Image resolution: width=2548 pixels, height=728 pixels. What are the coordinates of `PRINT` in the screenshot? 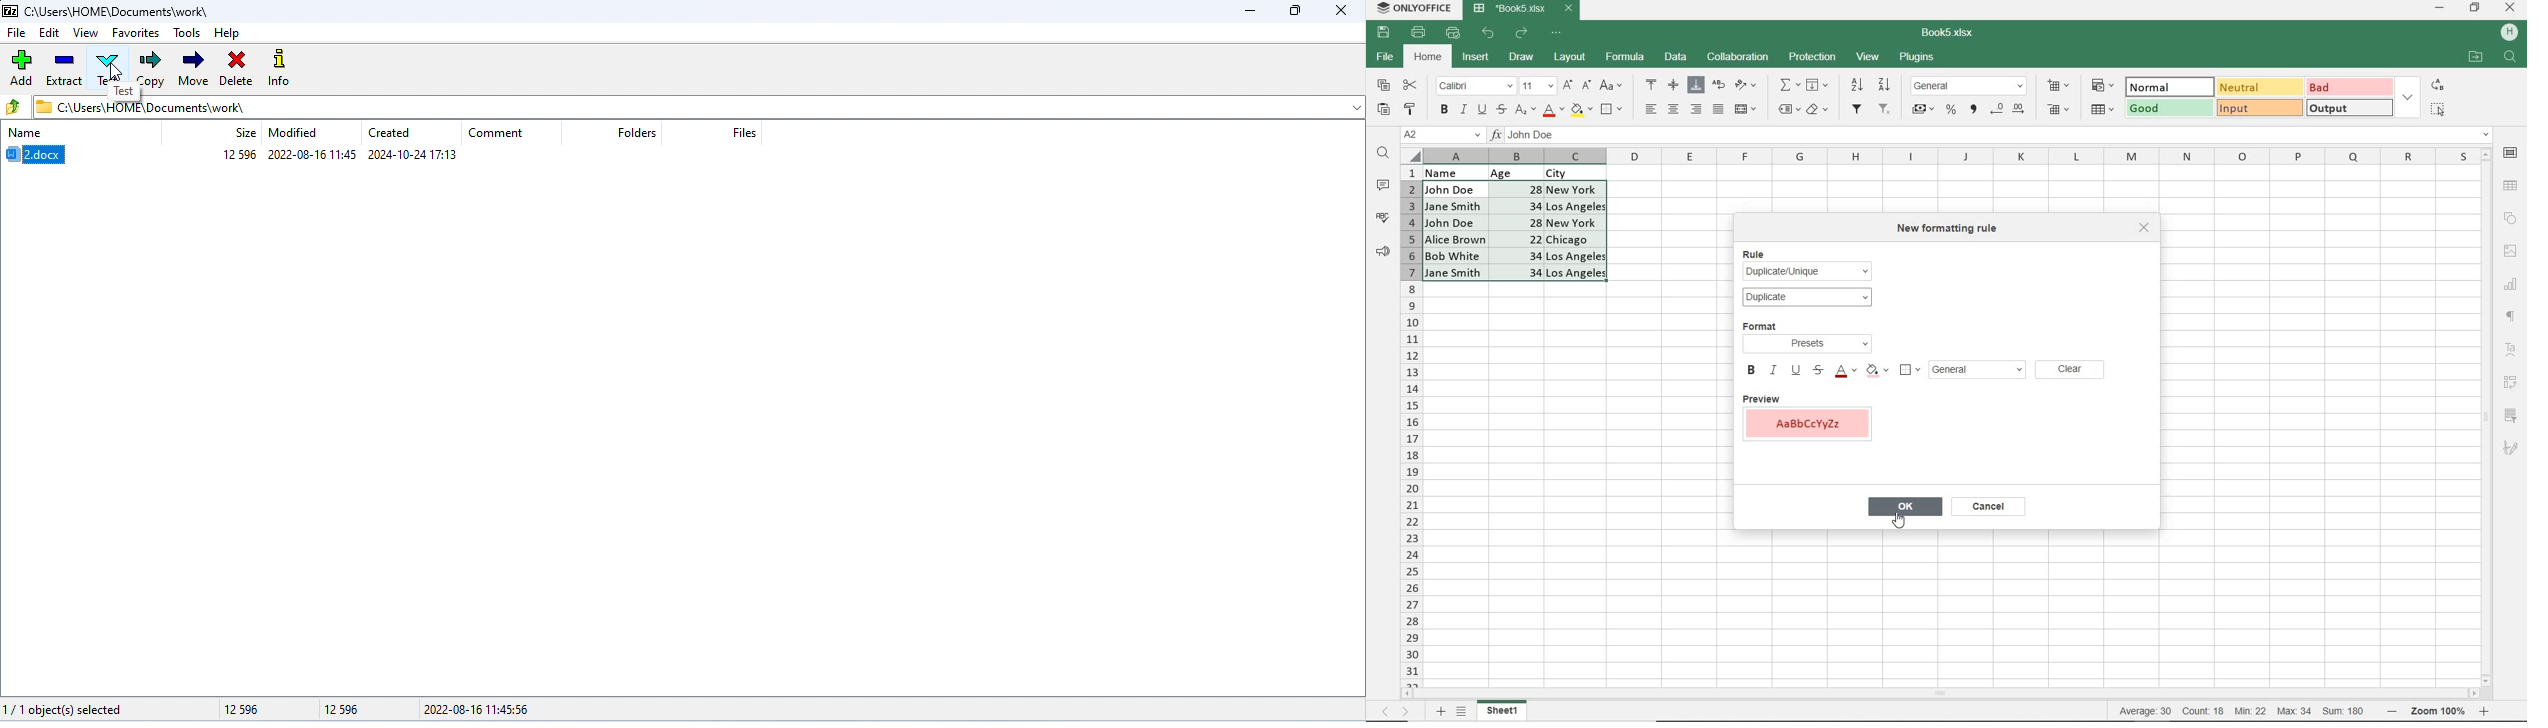 It's located at (1419, 32).